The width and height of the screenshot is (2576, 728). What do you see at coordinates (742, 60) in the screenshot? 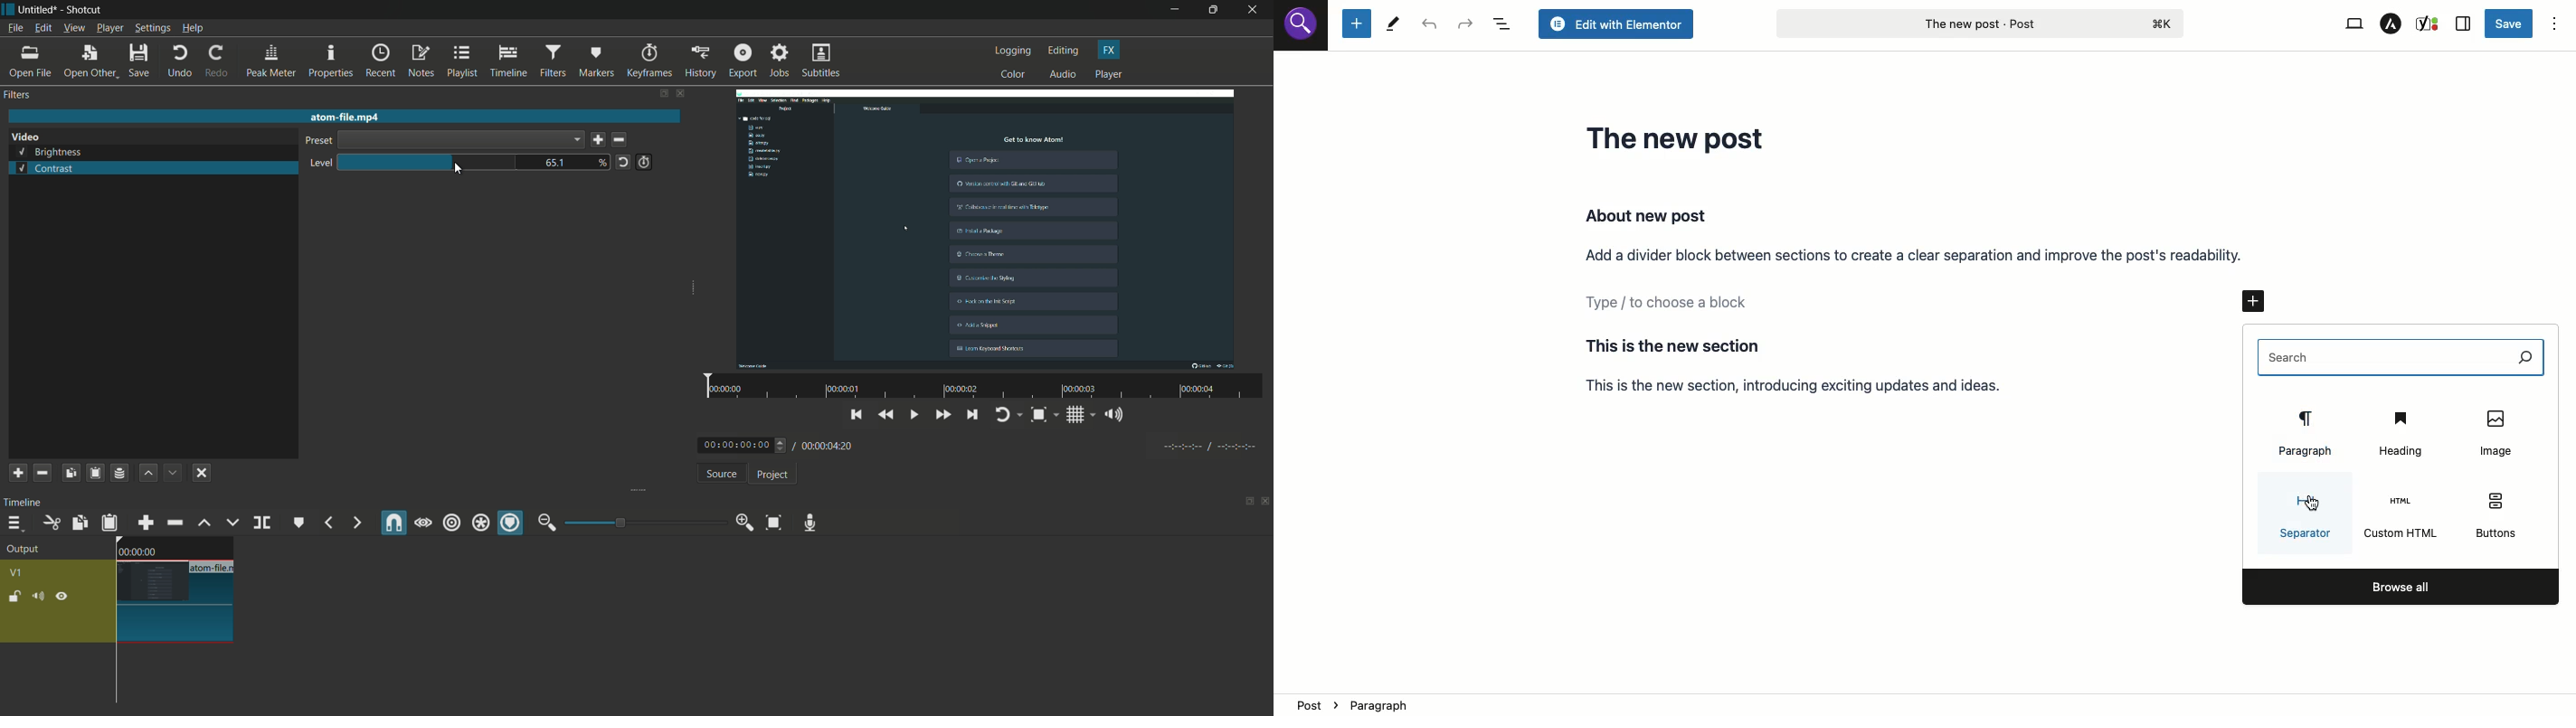
I see `export` at bounding box center [742, 60].